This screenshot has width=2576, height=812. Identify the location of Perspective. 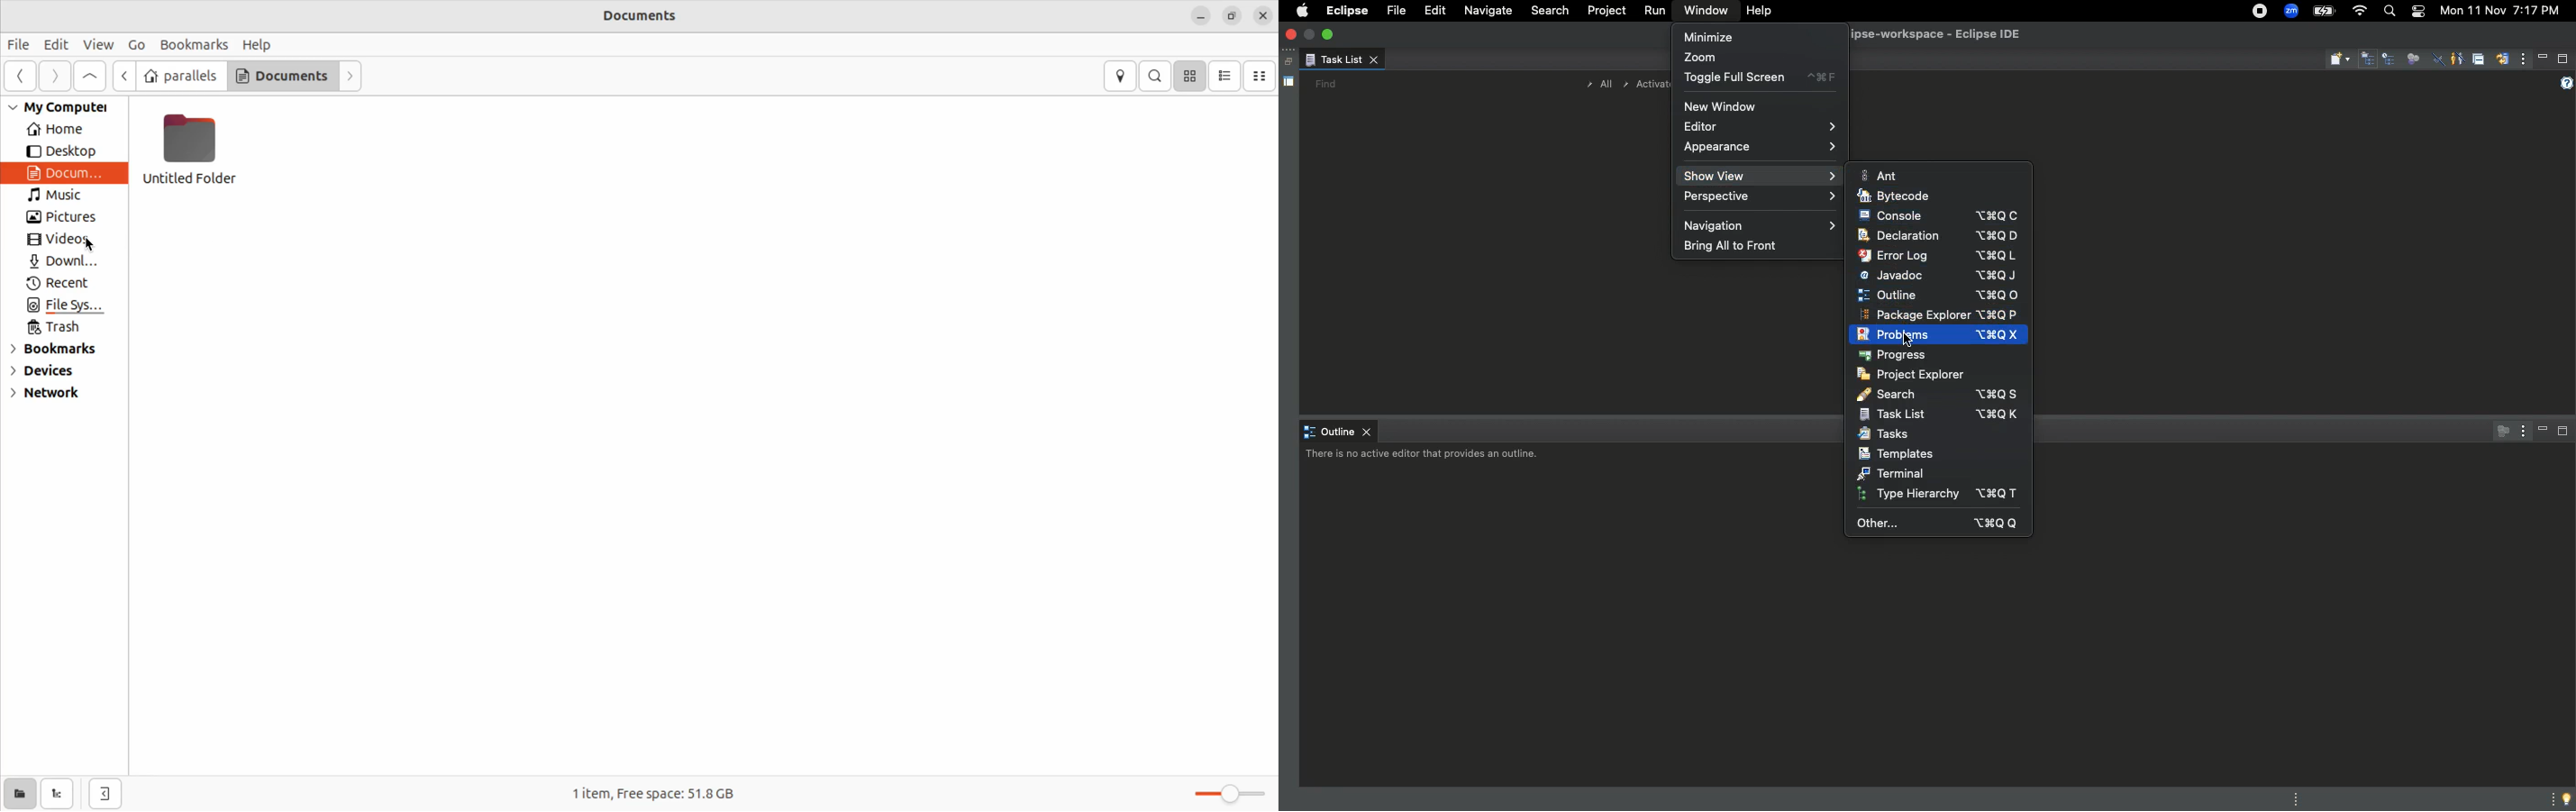
(1758, 198).